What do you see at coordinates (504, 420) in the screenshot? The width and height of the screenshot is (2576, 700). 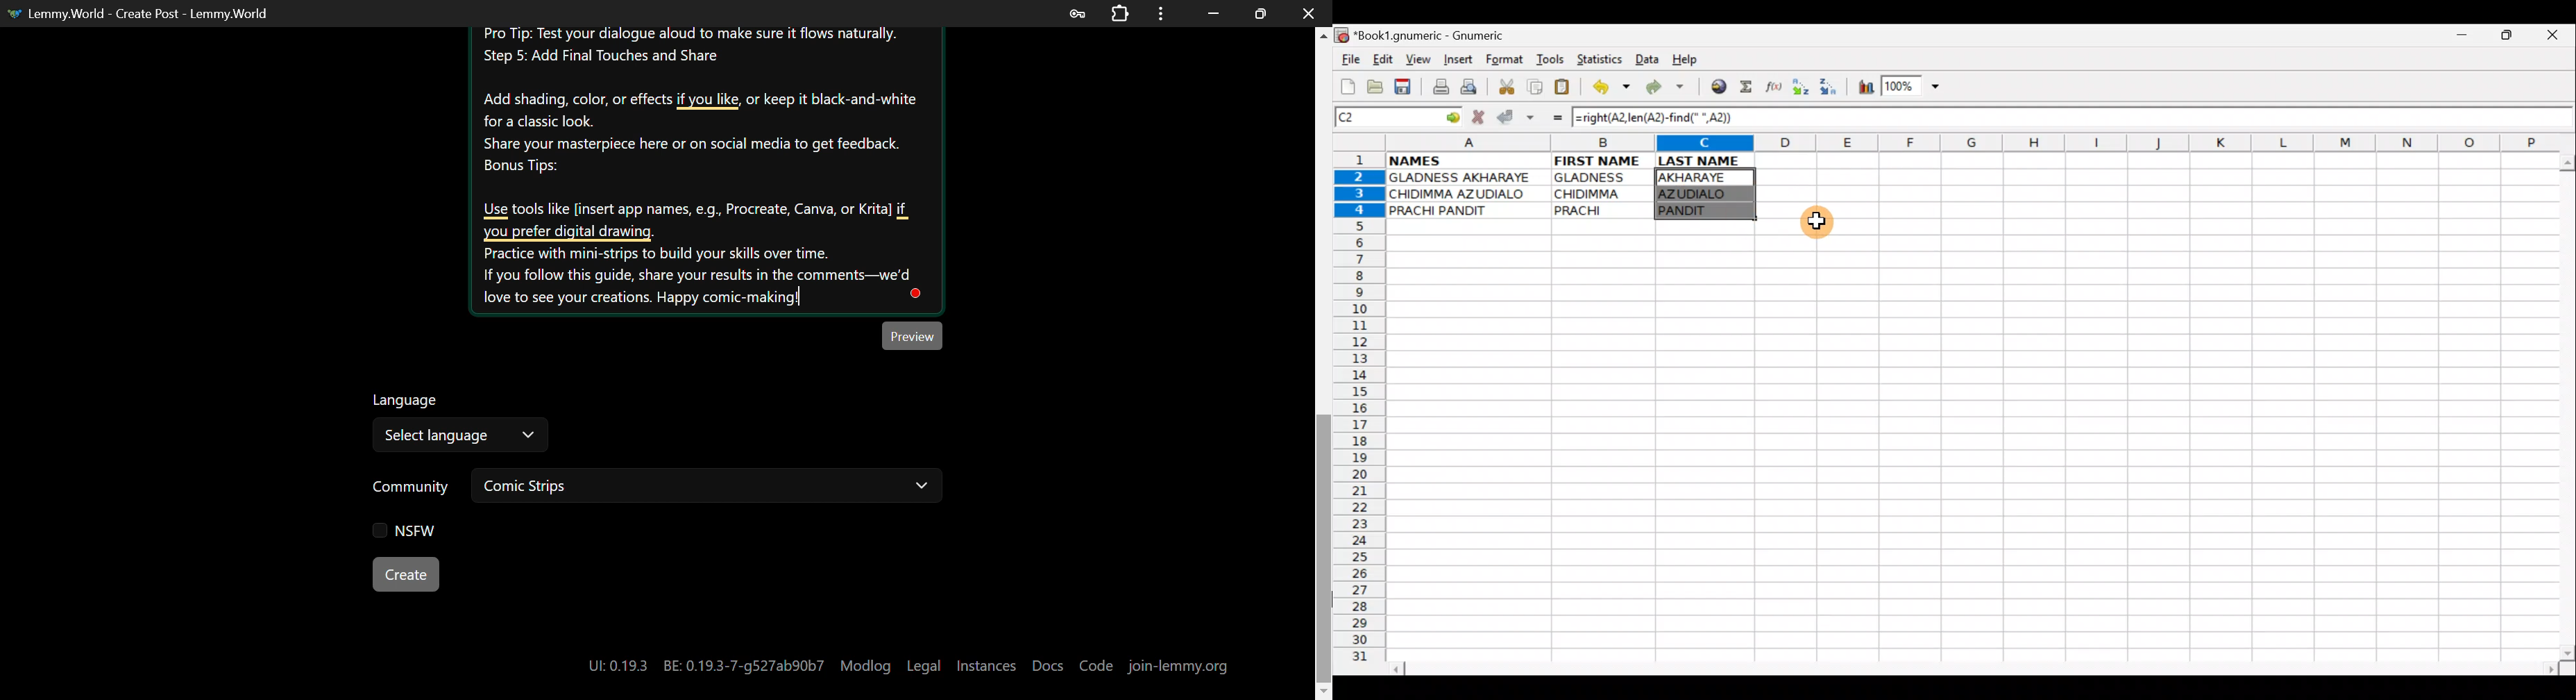 I see `Select Language` at bounding box center [504, 420].